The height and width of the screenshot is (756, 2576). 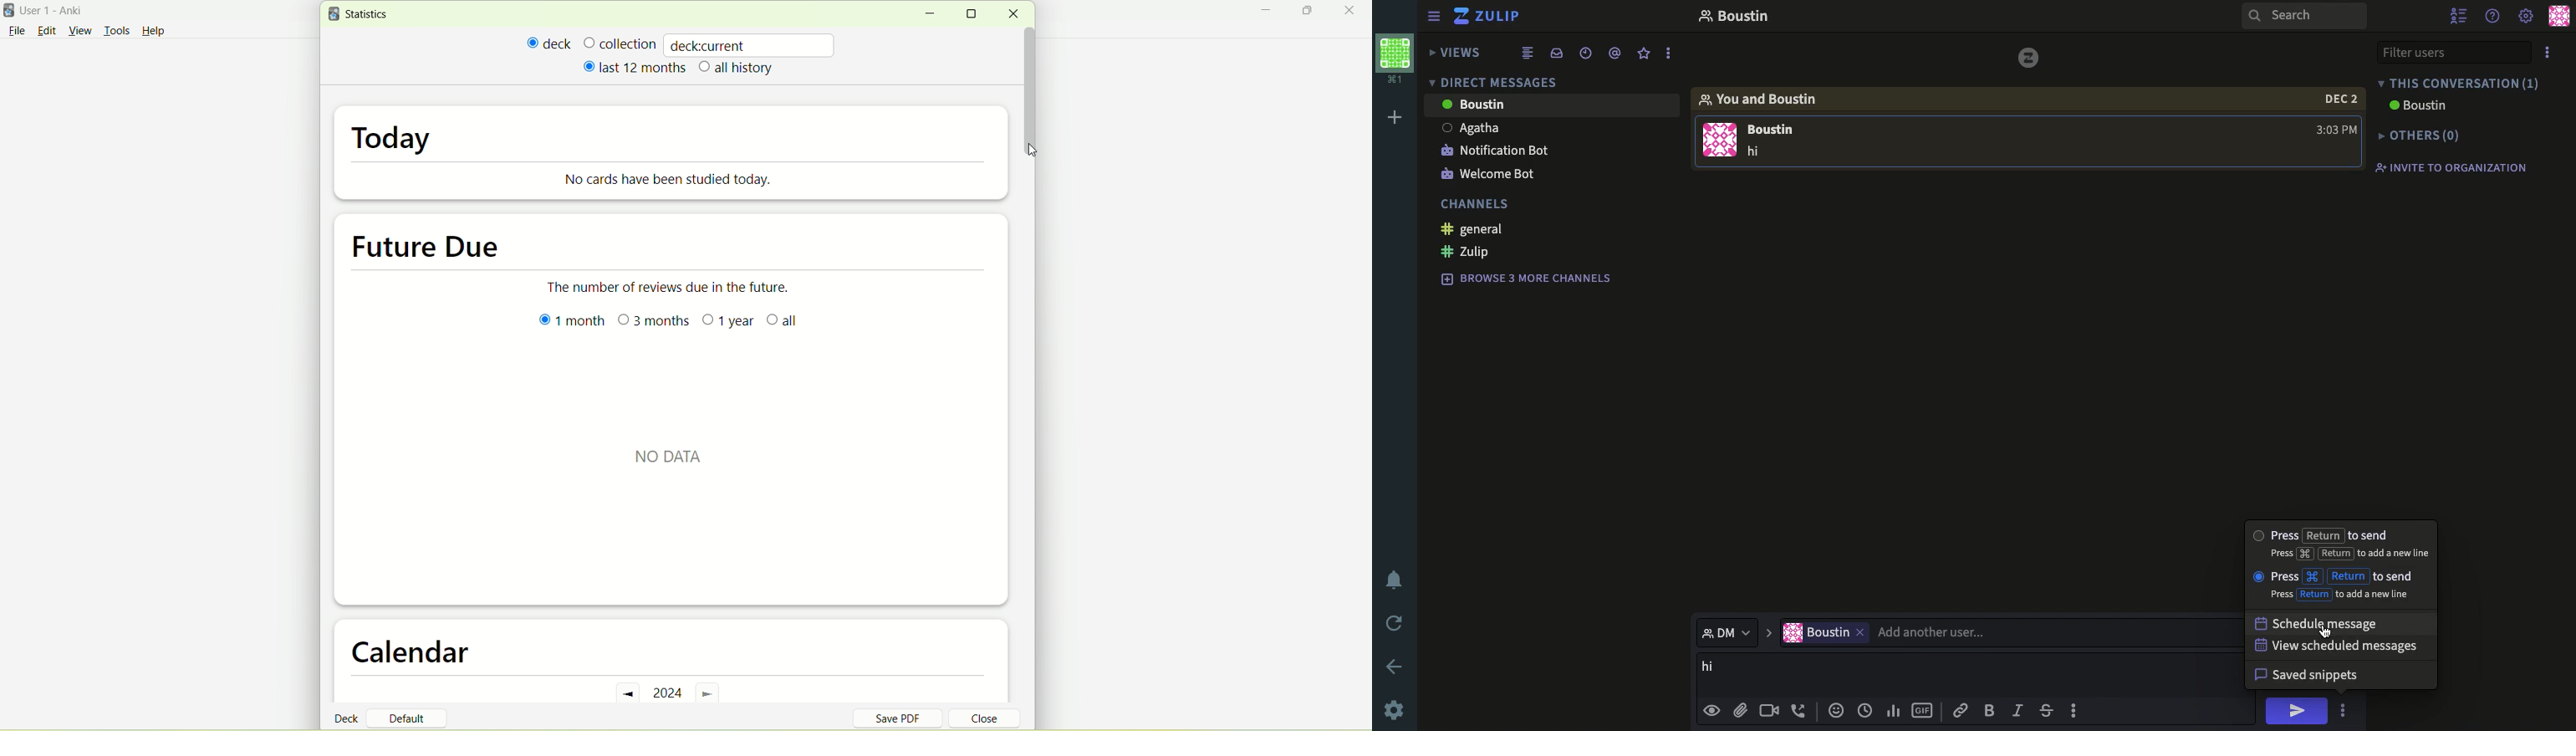 I want to click on options, so click(x=2078, y=713).